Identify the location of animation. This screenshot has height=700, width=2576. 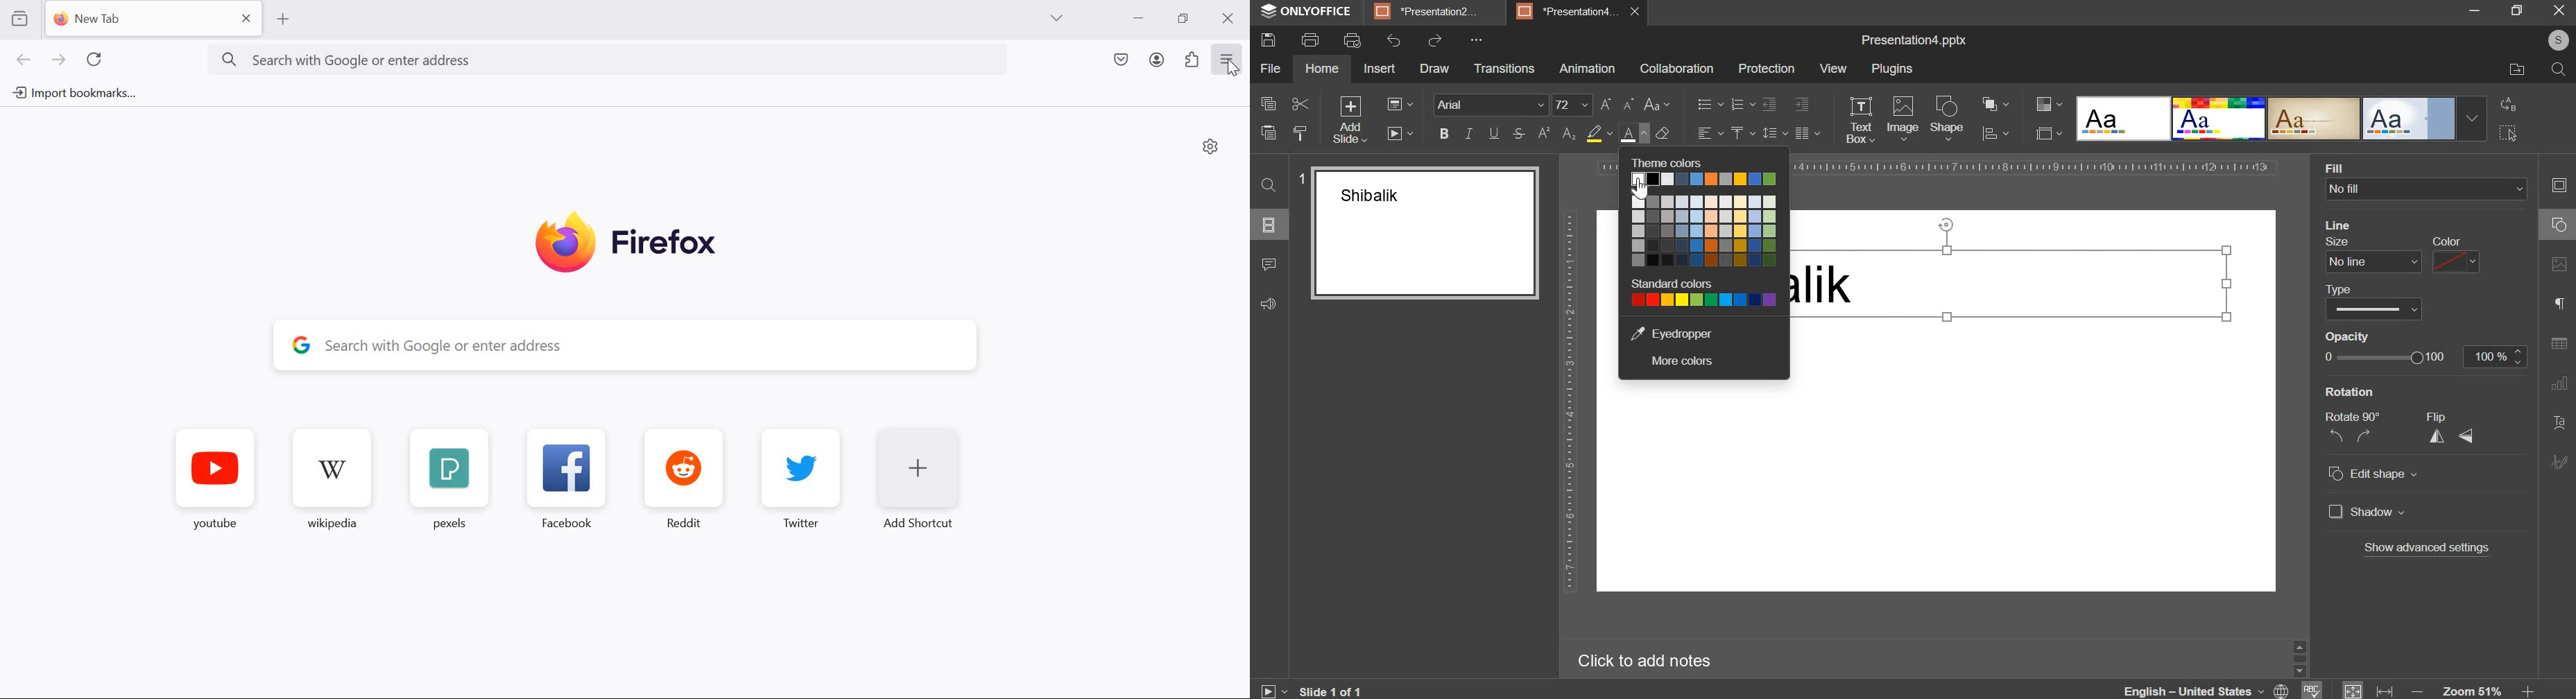
(1588, 69).